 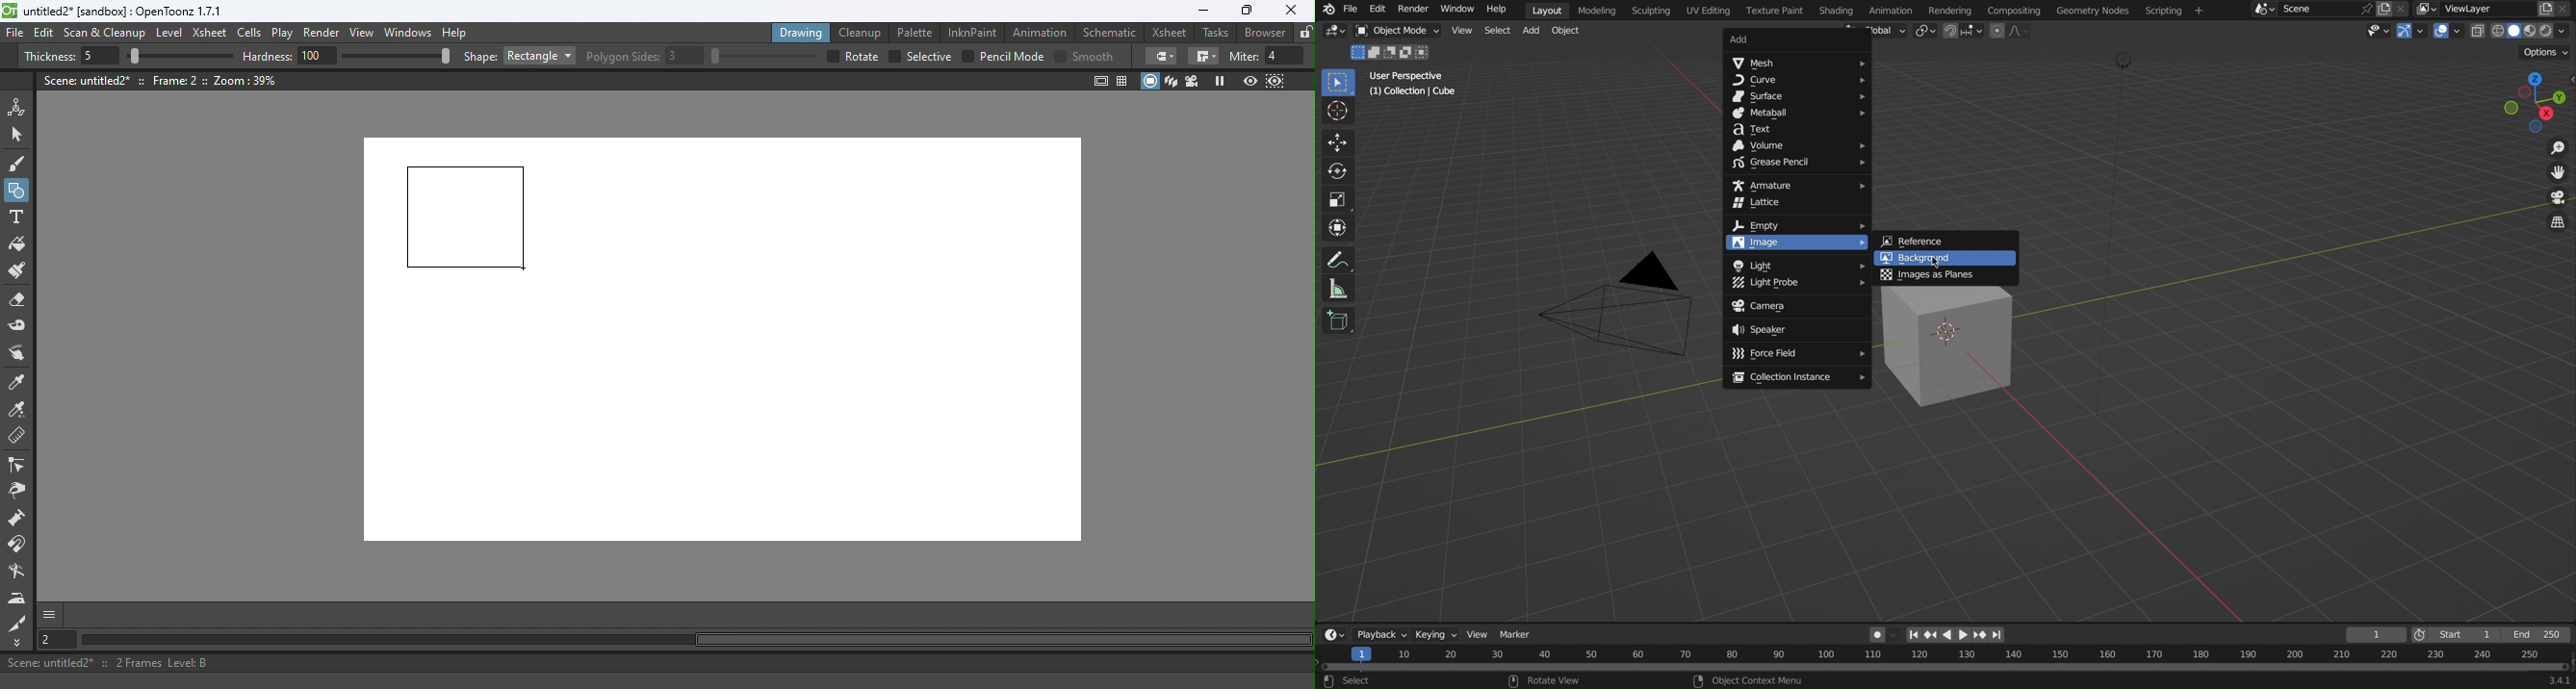 What do you see at coordinates (1380, 634) in the screenshot?
I see `Playback ` at bounding box center [1380, 634].